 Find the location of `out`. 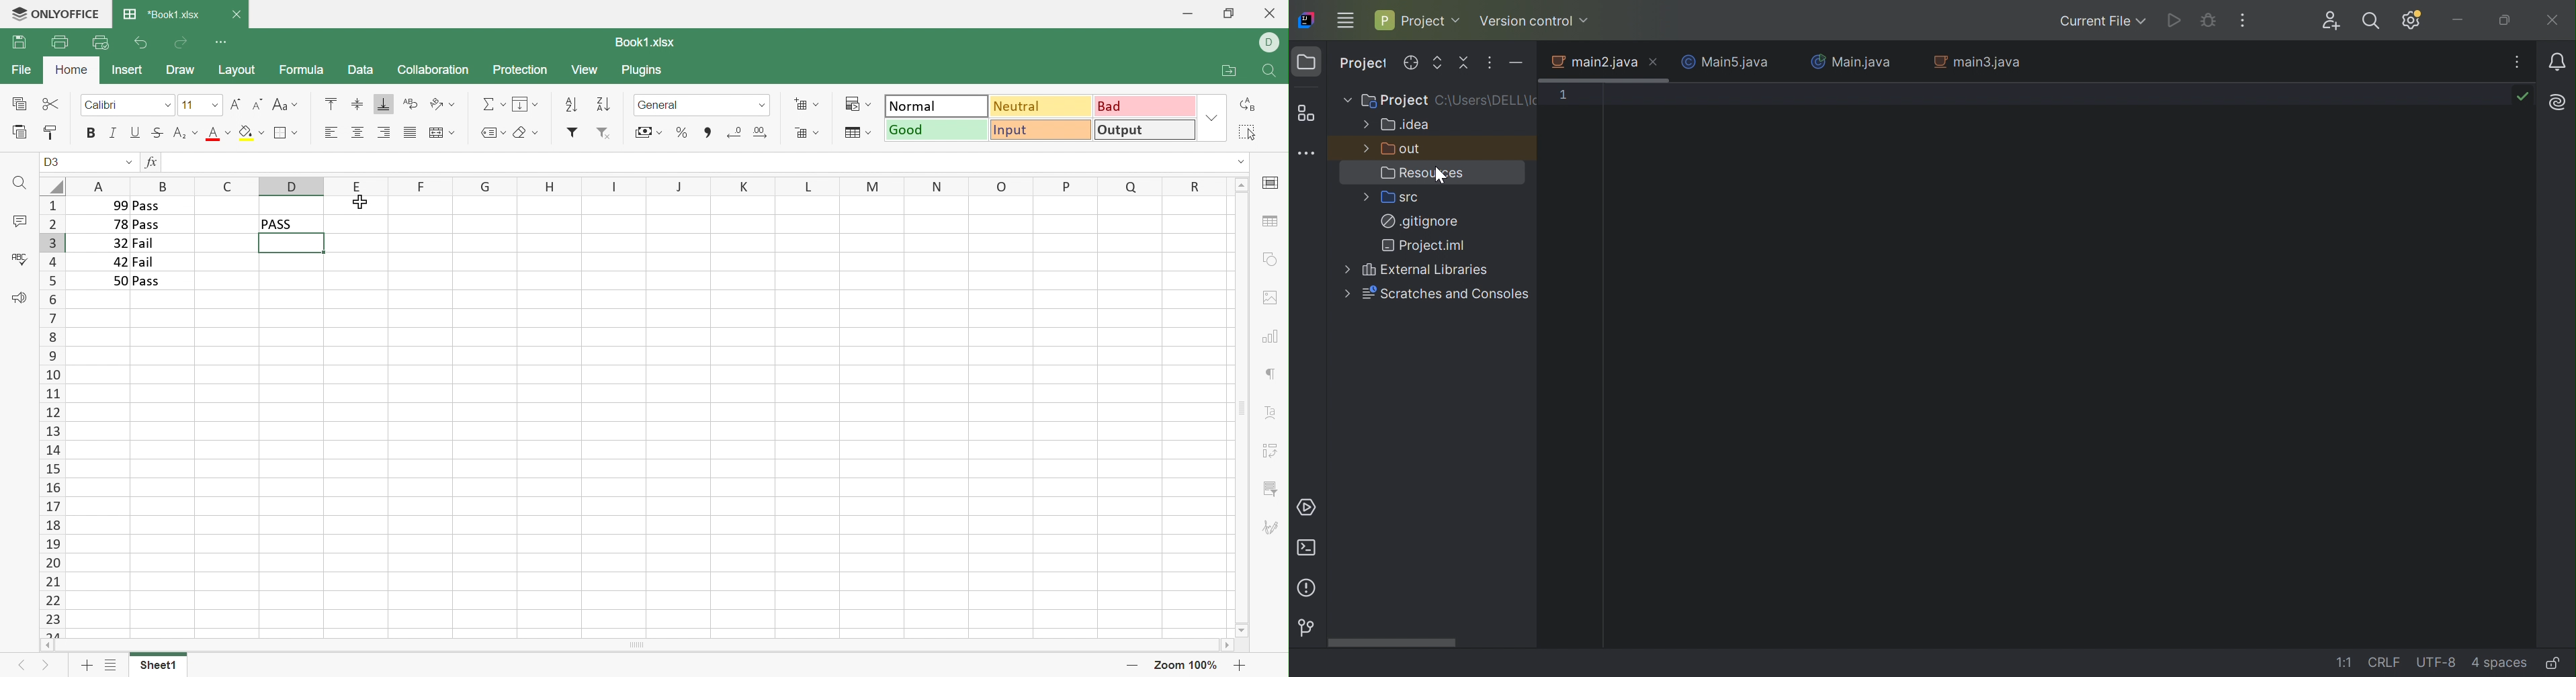

out is located at coordinates (1404, 149).